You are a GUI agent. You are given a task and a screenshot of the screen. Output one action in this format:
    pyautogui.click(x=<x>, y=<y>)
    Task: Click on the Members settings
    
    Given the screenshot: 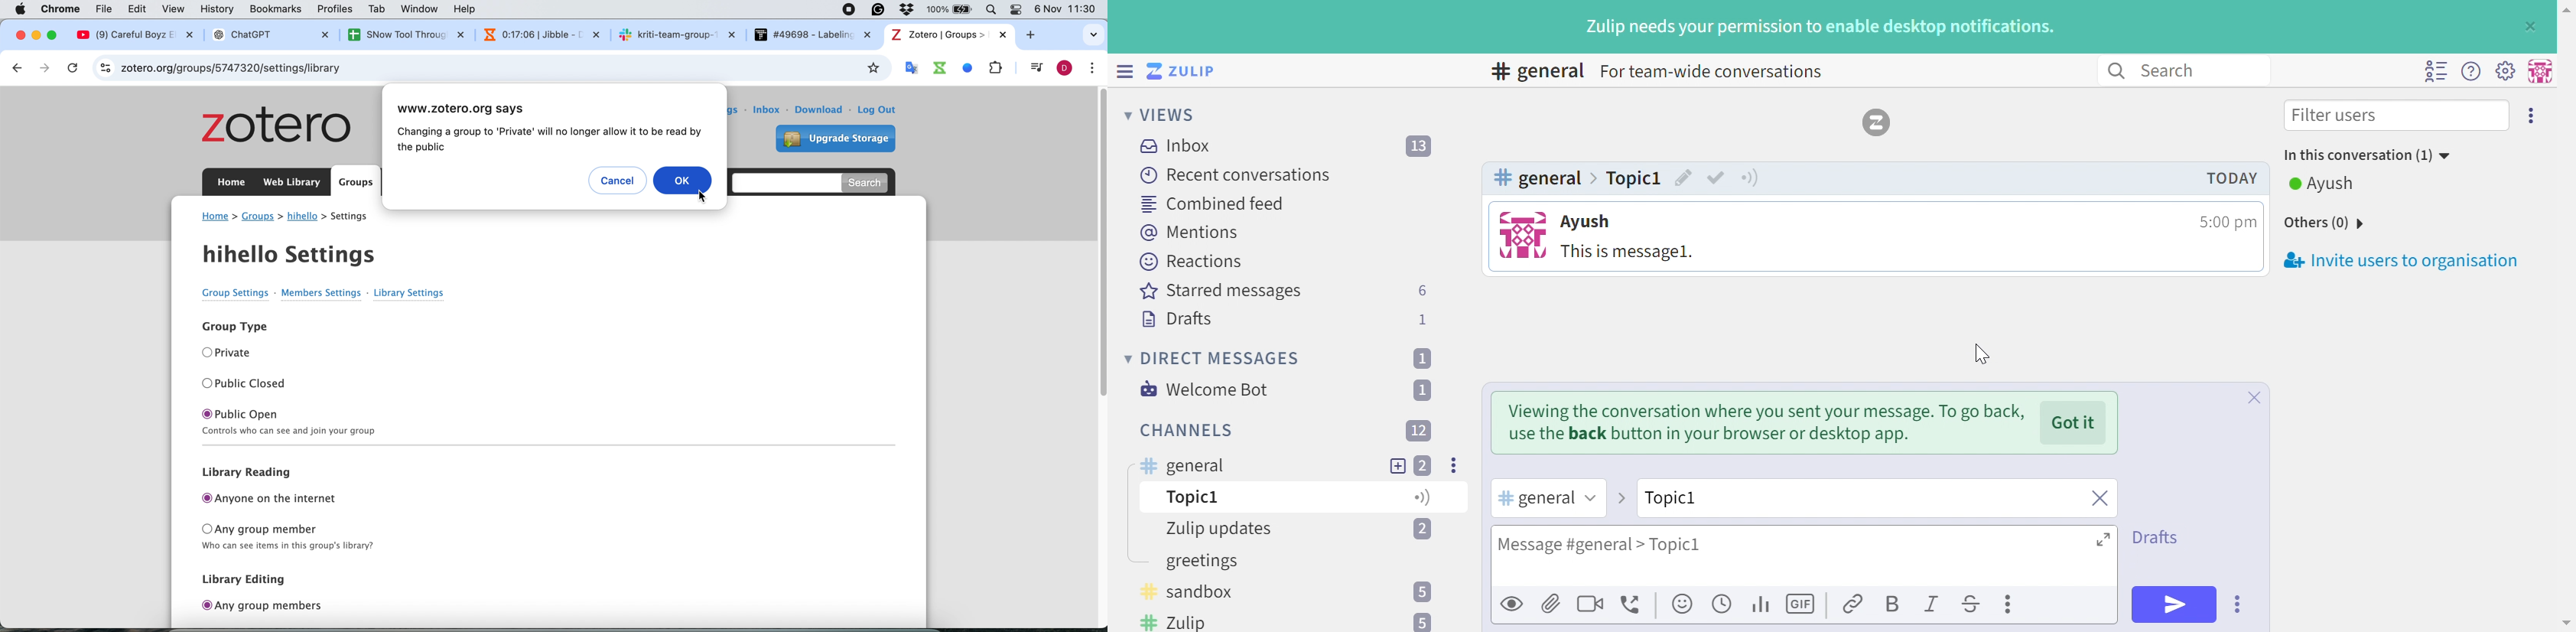 What is the action you would take?
    pyautogui.click(x=322, y=296)
    